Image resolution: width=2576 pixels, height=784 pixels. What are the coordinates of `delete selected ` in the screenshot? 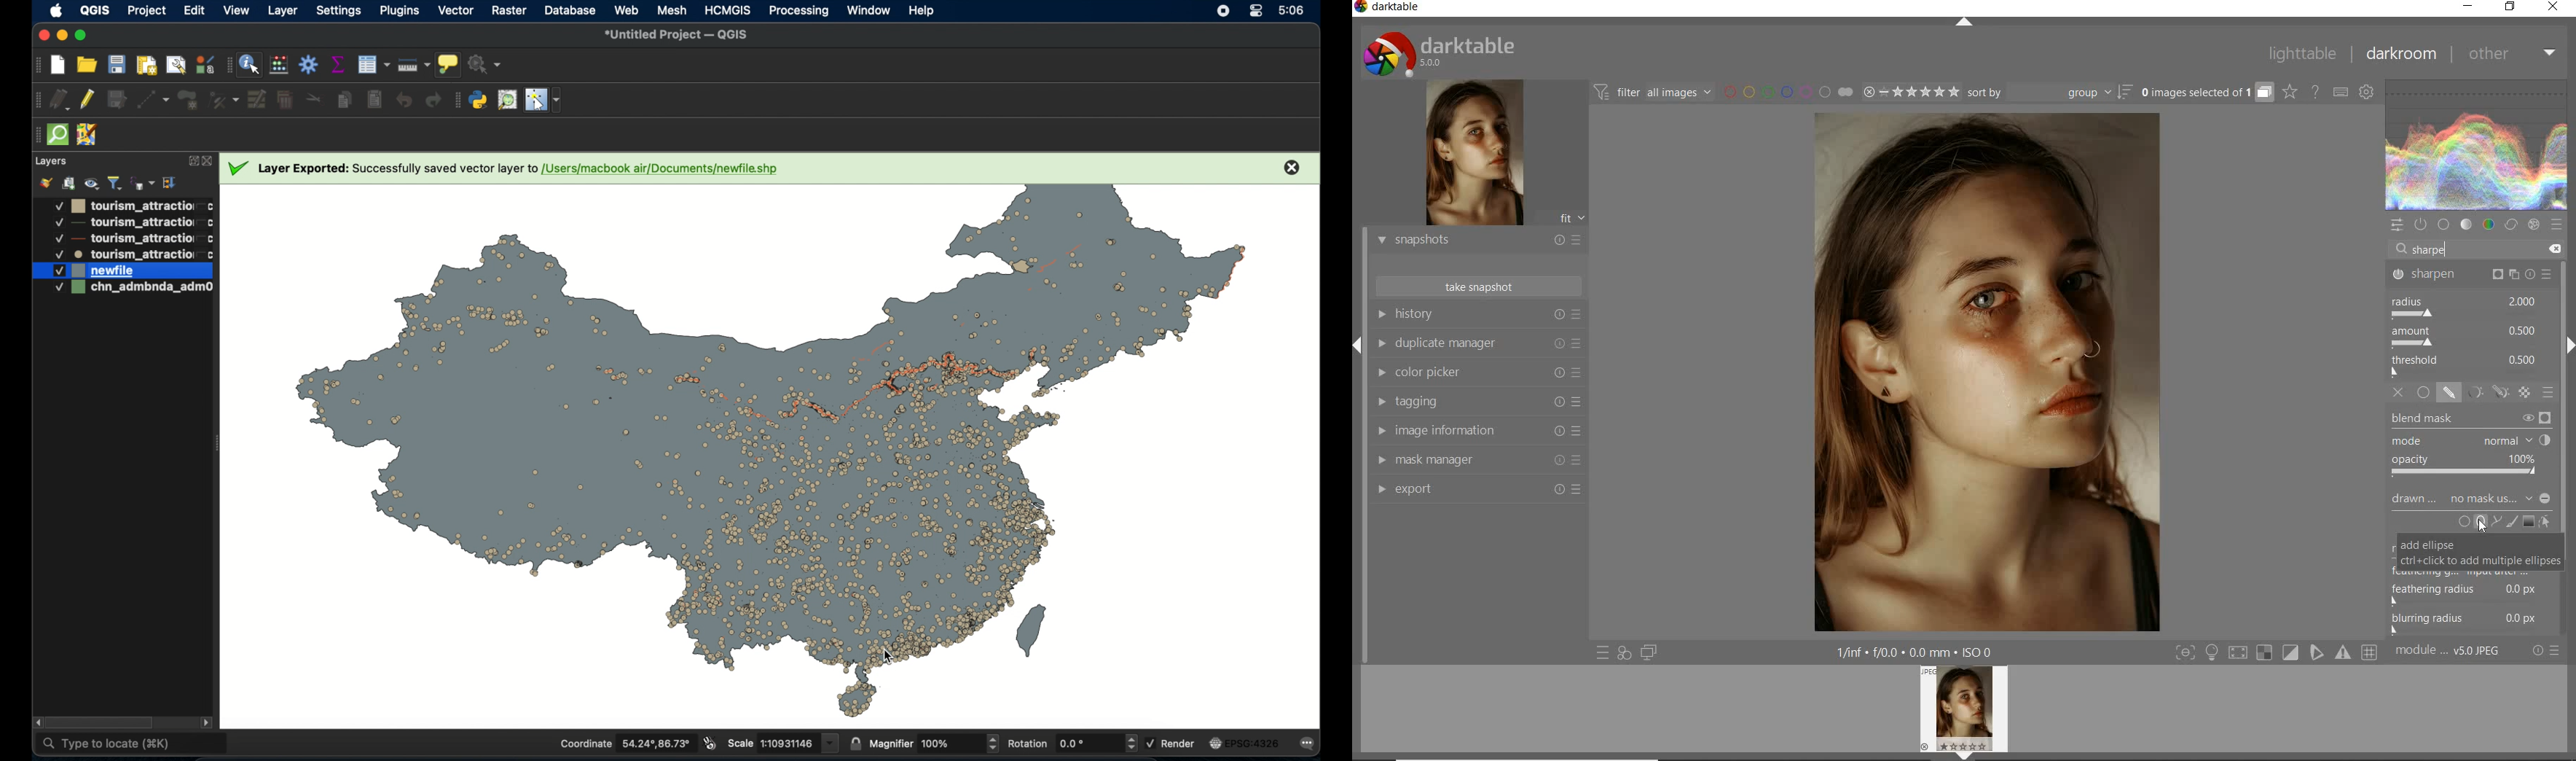 It's located at (285, 100).